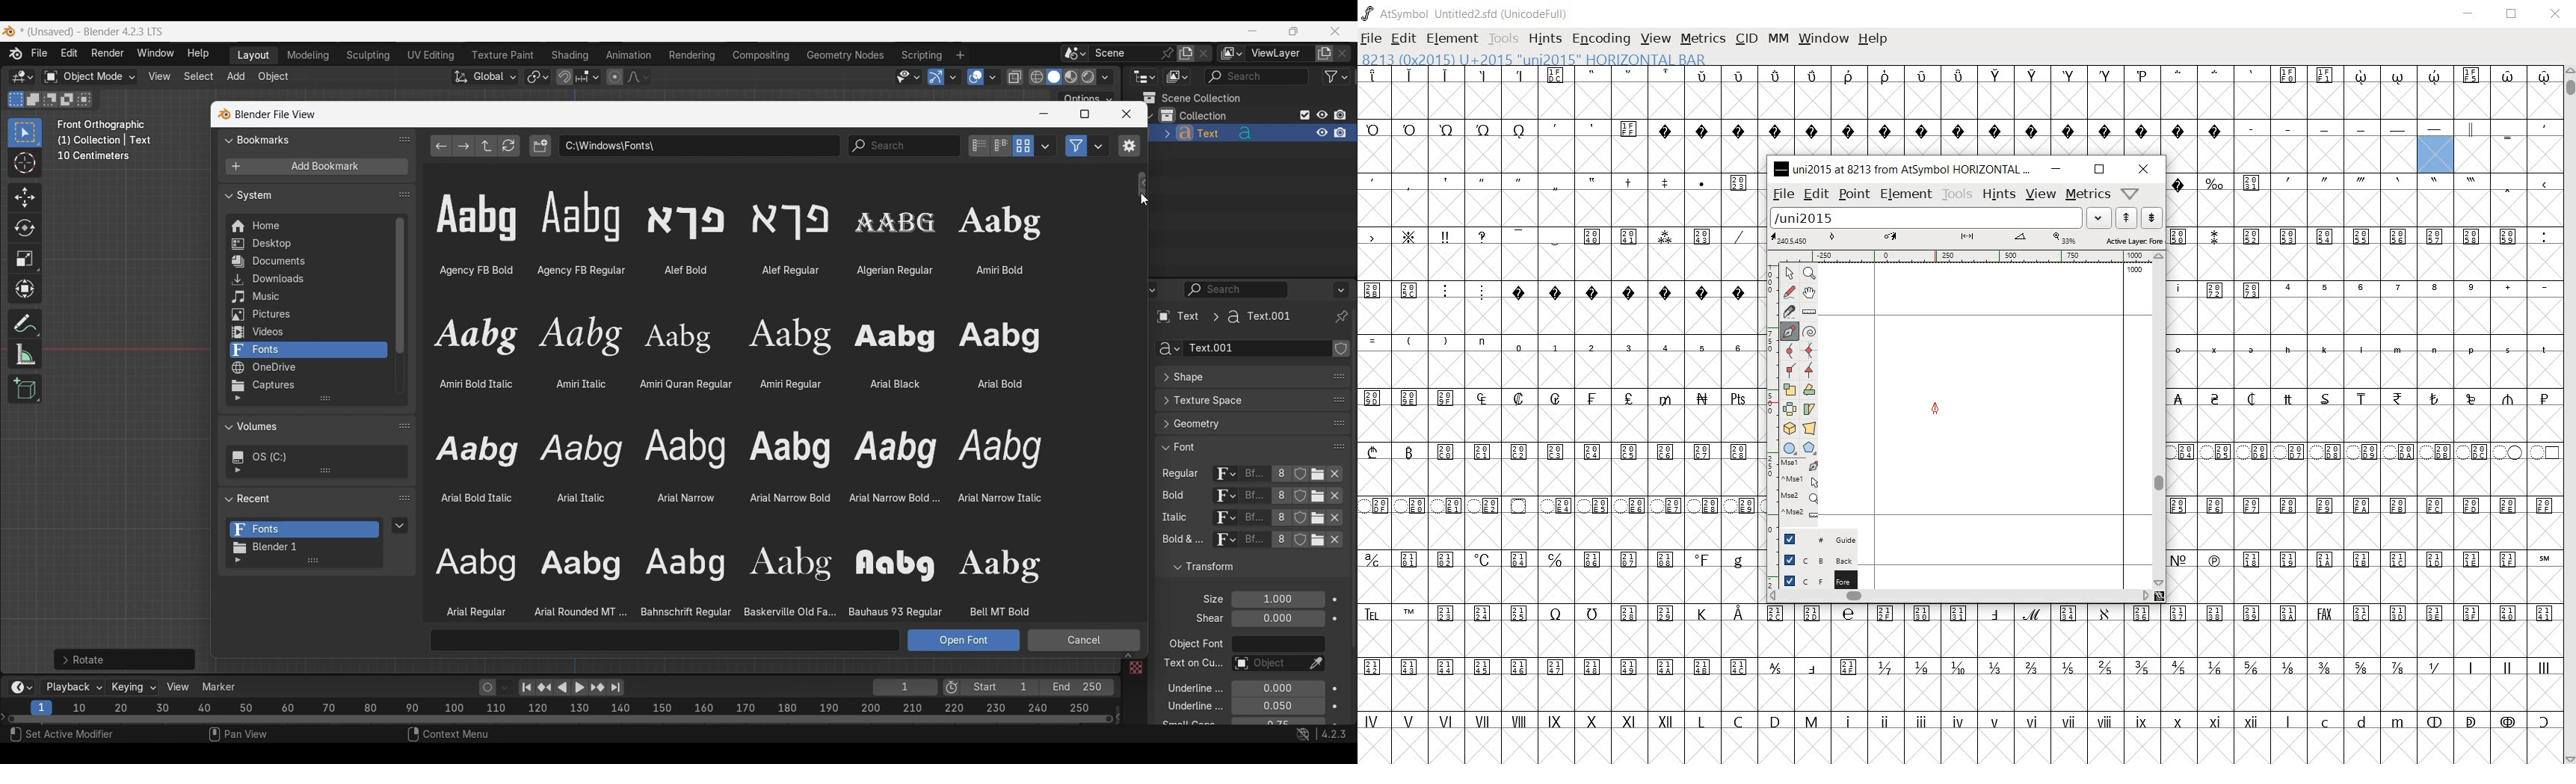 This screenshot has height=784, width=2576. What do you see at coordinates (1278, 618) in the screenshot?
I see `Shear` at bounding box center [1278, 618].